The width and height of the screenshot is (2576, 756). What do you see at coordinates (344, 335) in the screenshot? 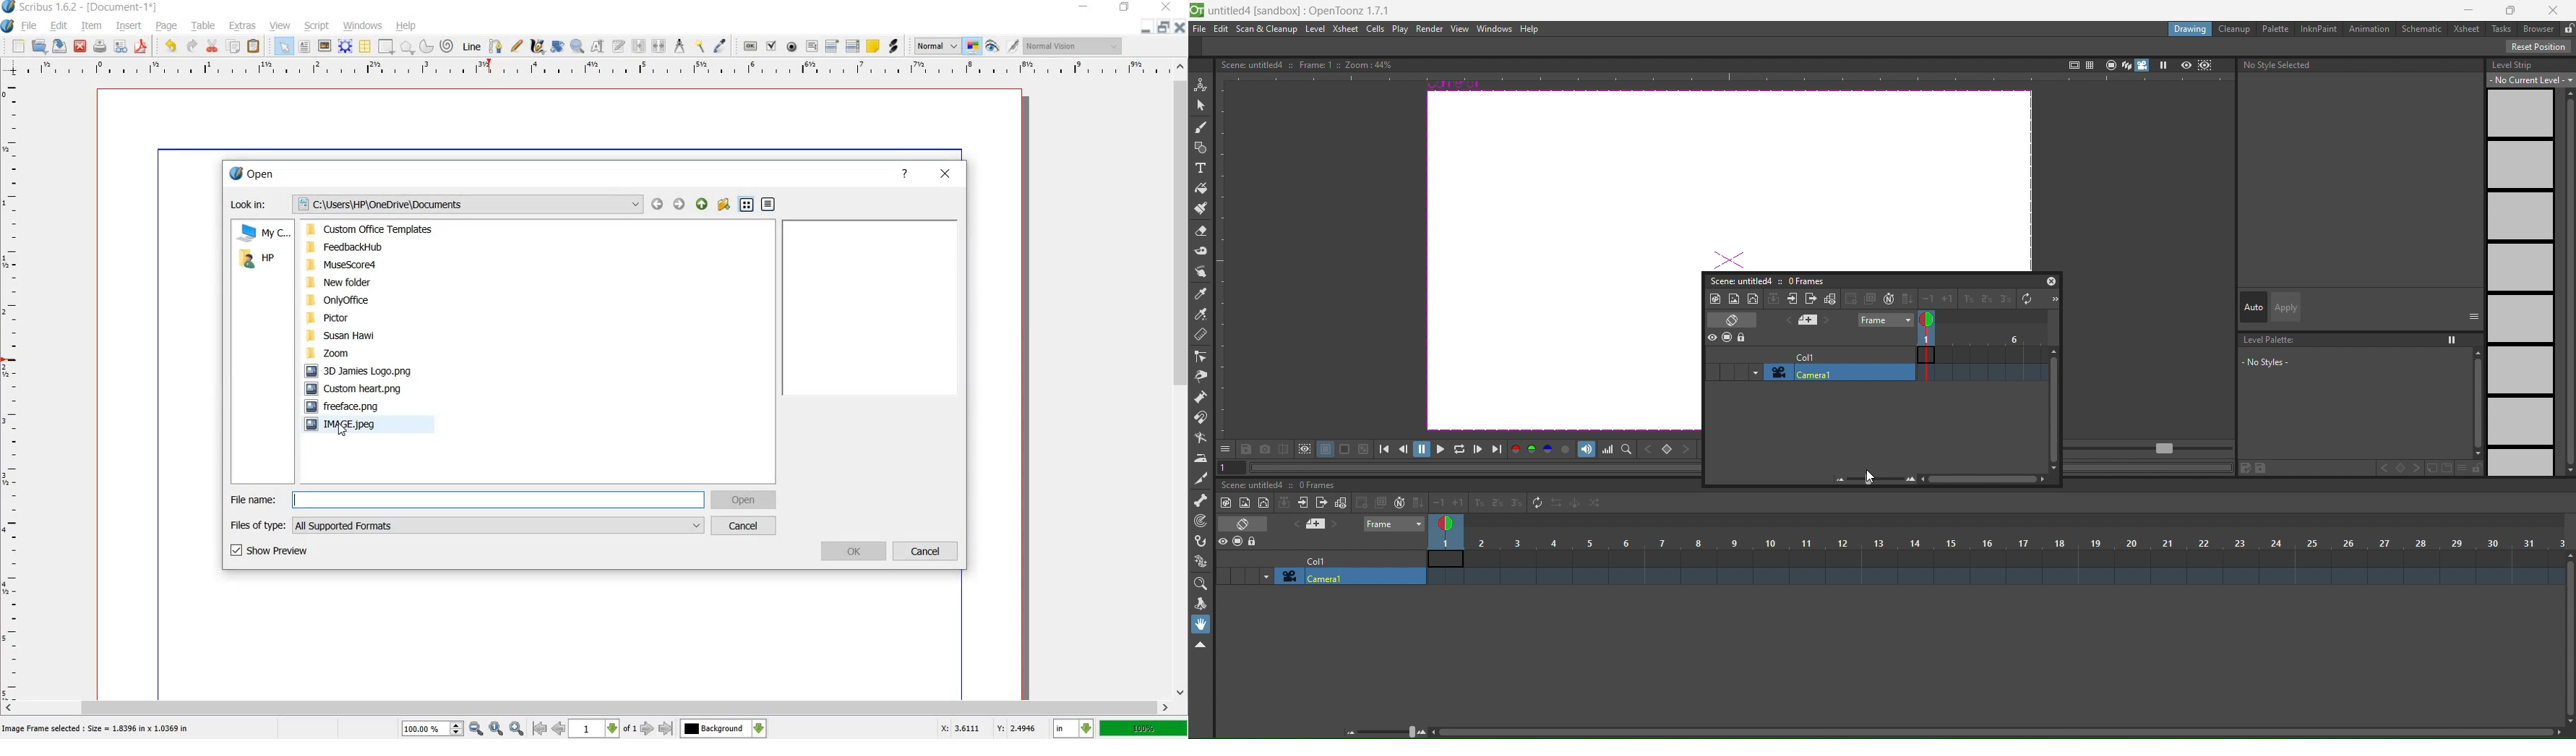
I see `Susan Hawi` at bounding box center [344, 335].